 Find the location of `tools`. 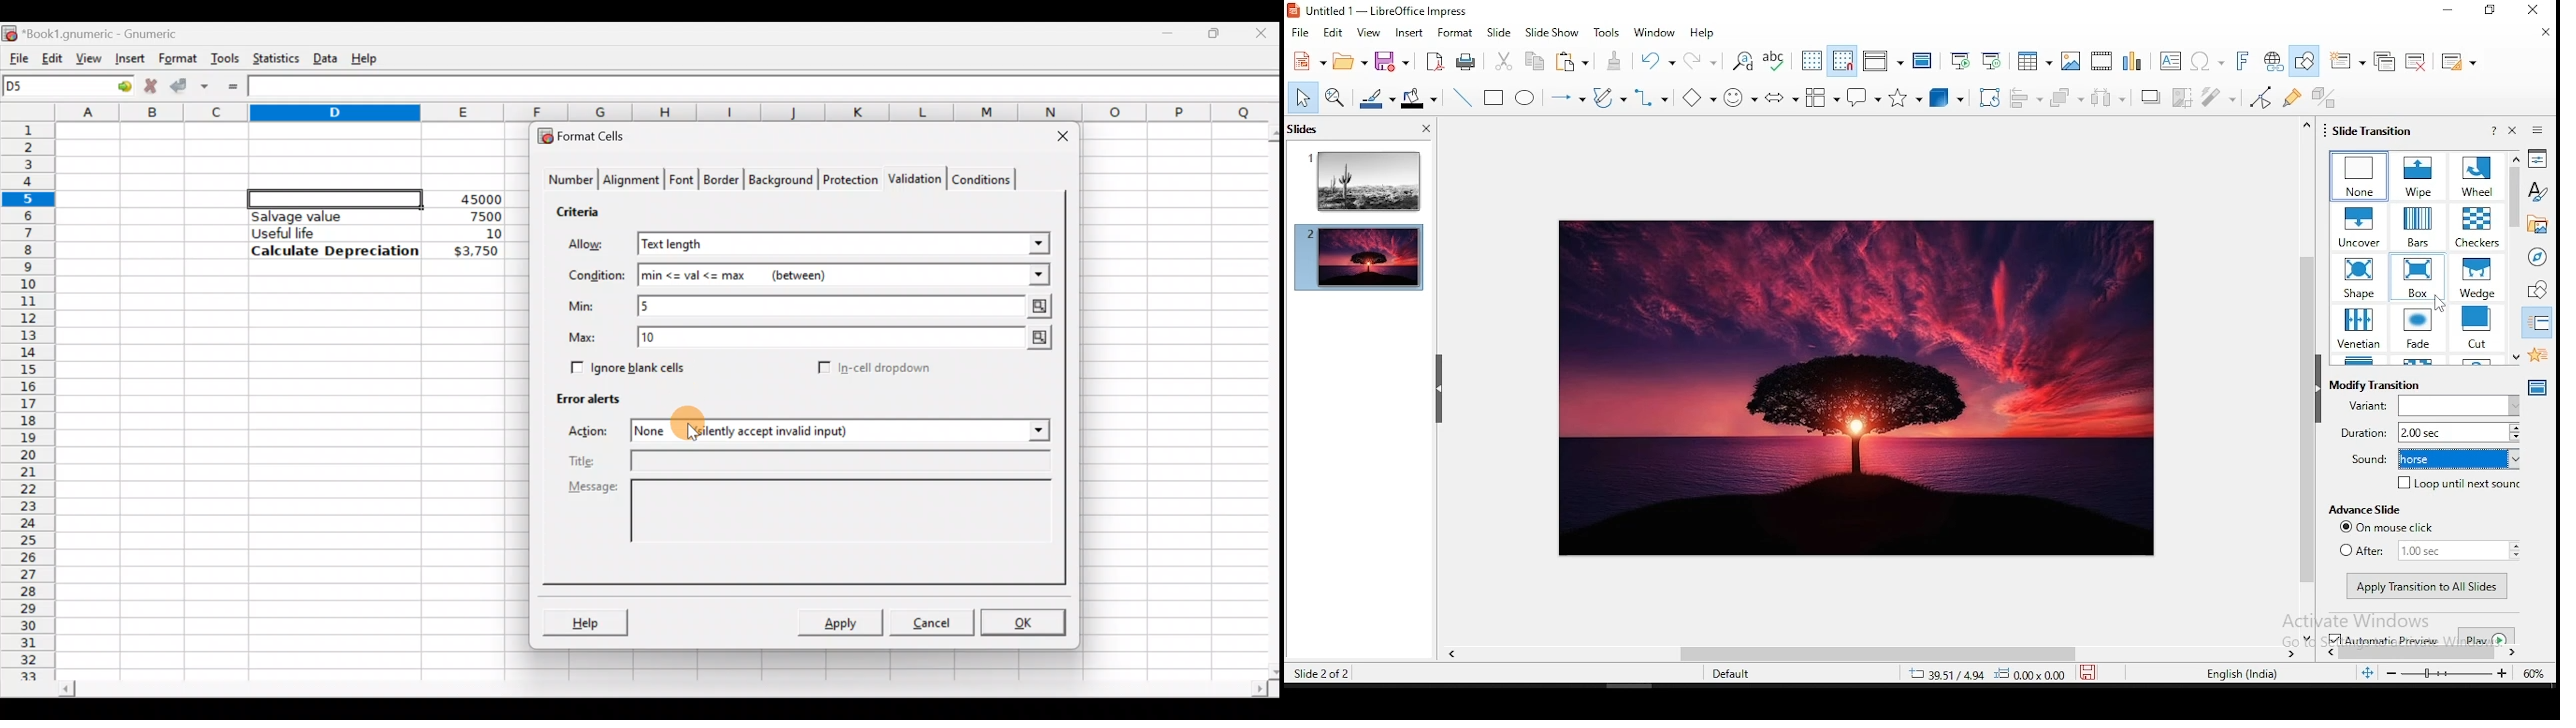

tools is located at coordinates (1609, 31).